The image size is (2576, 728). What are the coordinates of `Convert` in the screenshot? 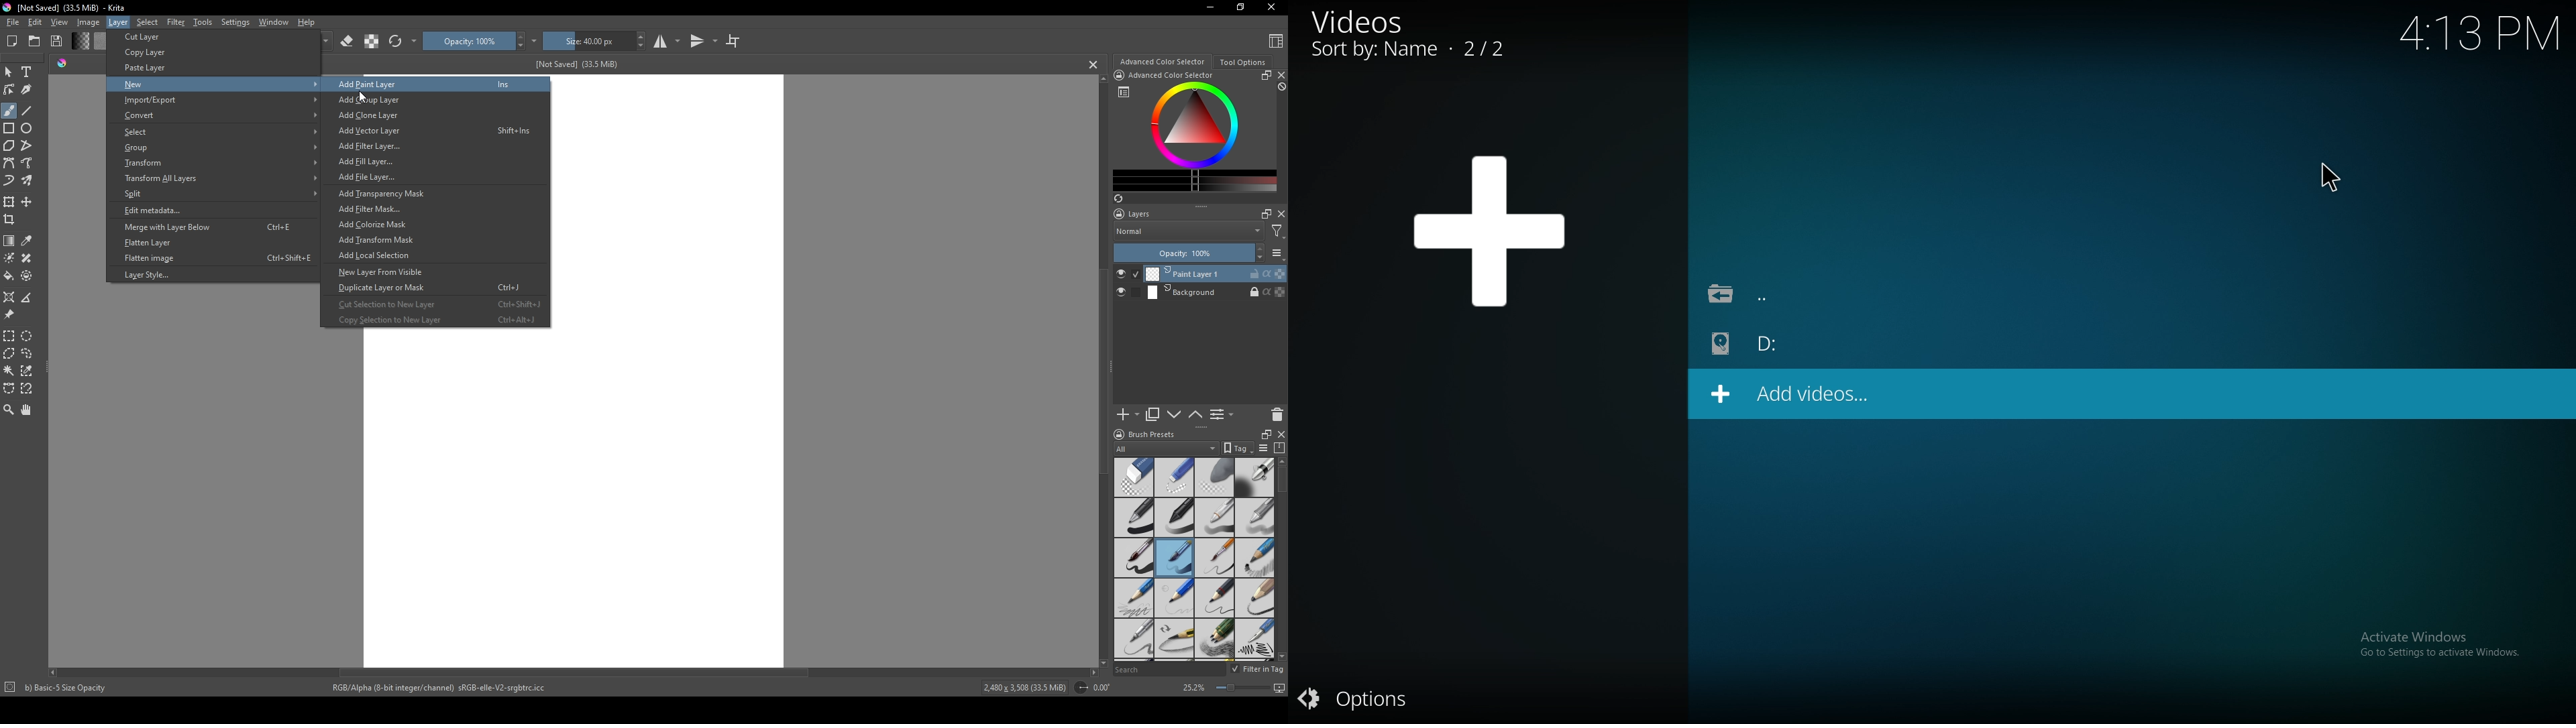 It's located at (217, 117).